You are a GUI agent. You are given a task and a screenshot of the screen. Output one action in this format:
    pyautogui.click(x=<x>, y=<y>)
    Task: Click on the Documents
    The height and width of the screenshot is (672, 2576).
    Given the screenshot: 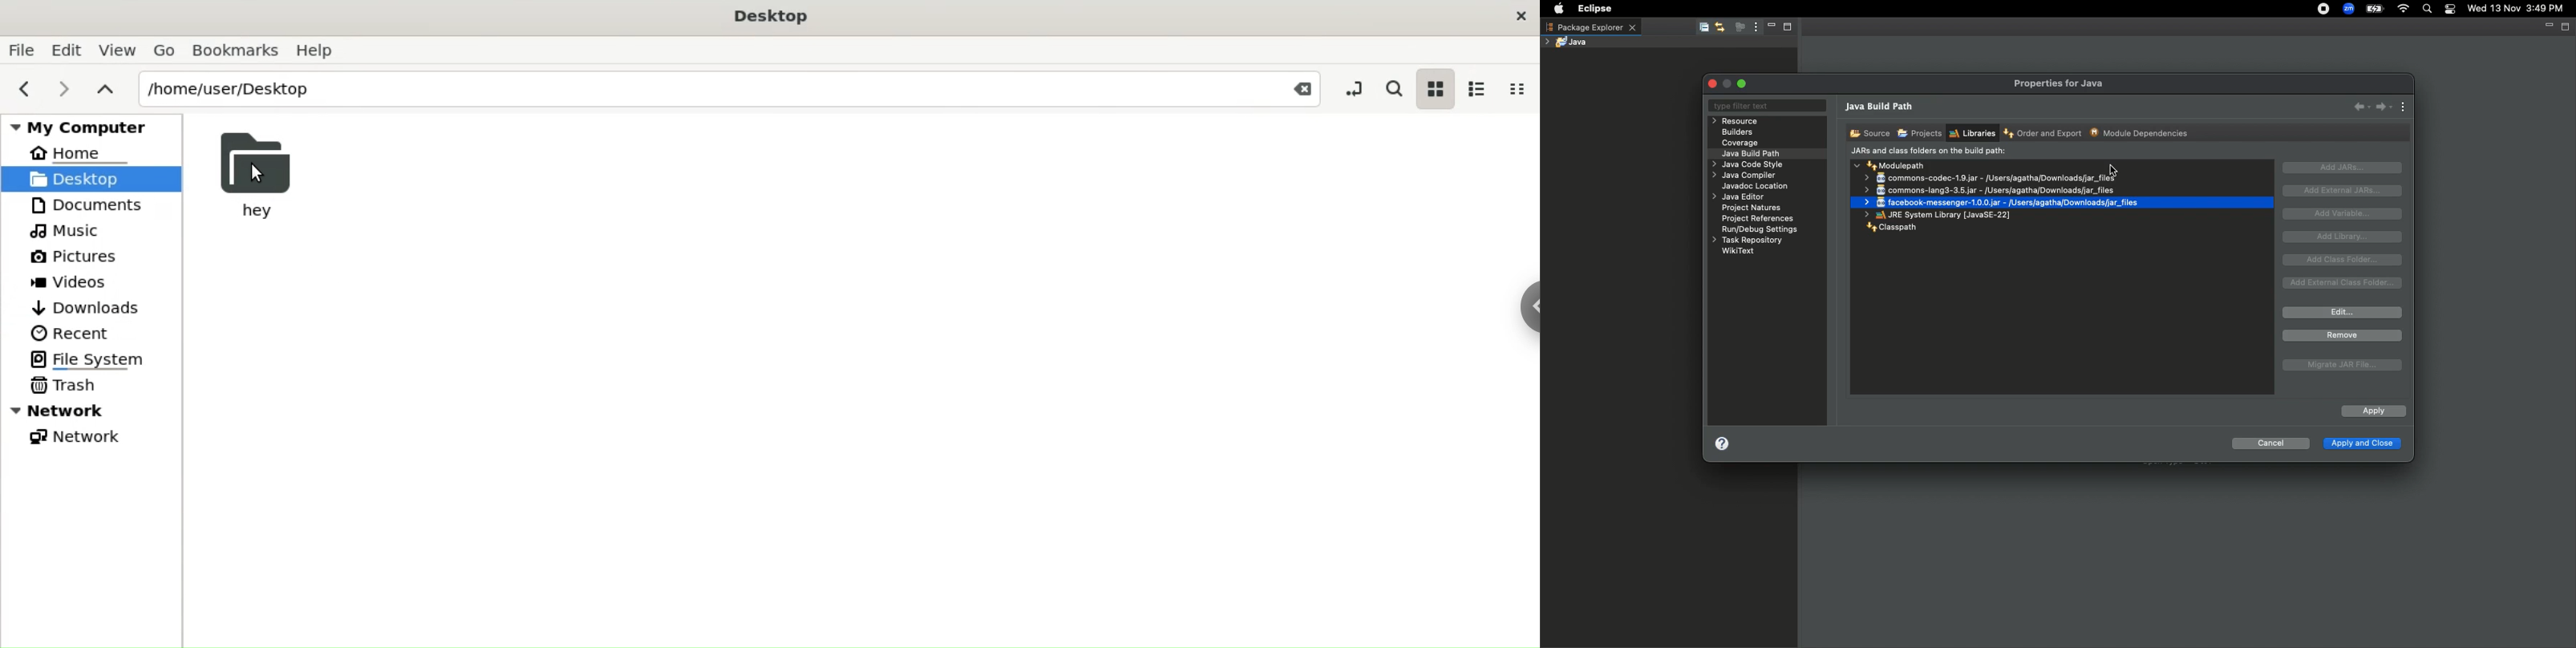 What is the action you would take?
    pyautogui.click(x=83, y=206)
    